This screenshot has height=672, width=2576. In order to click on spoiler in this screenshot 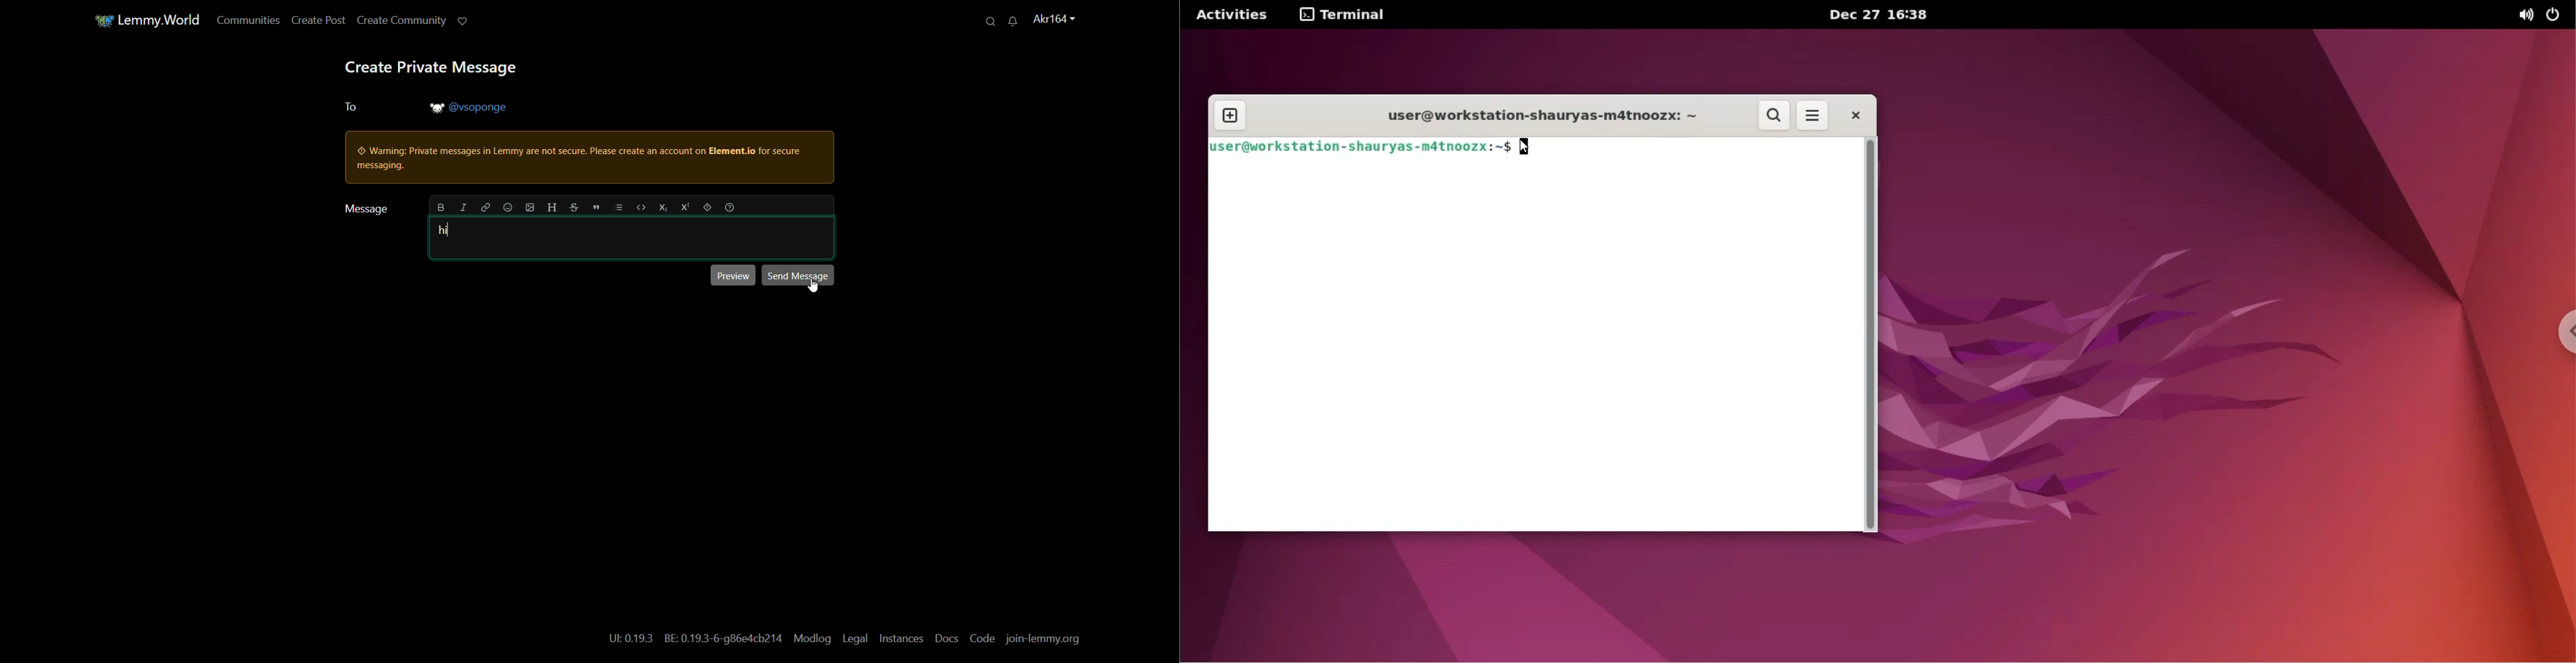, I will do `click(710, 207)`.